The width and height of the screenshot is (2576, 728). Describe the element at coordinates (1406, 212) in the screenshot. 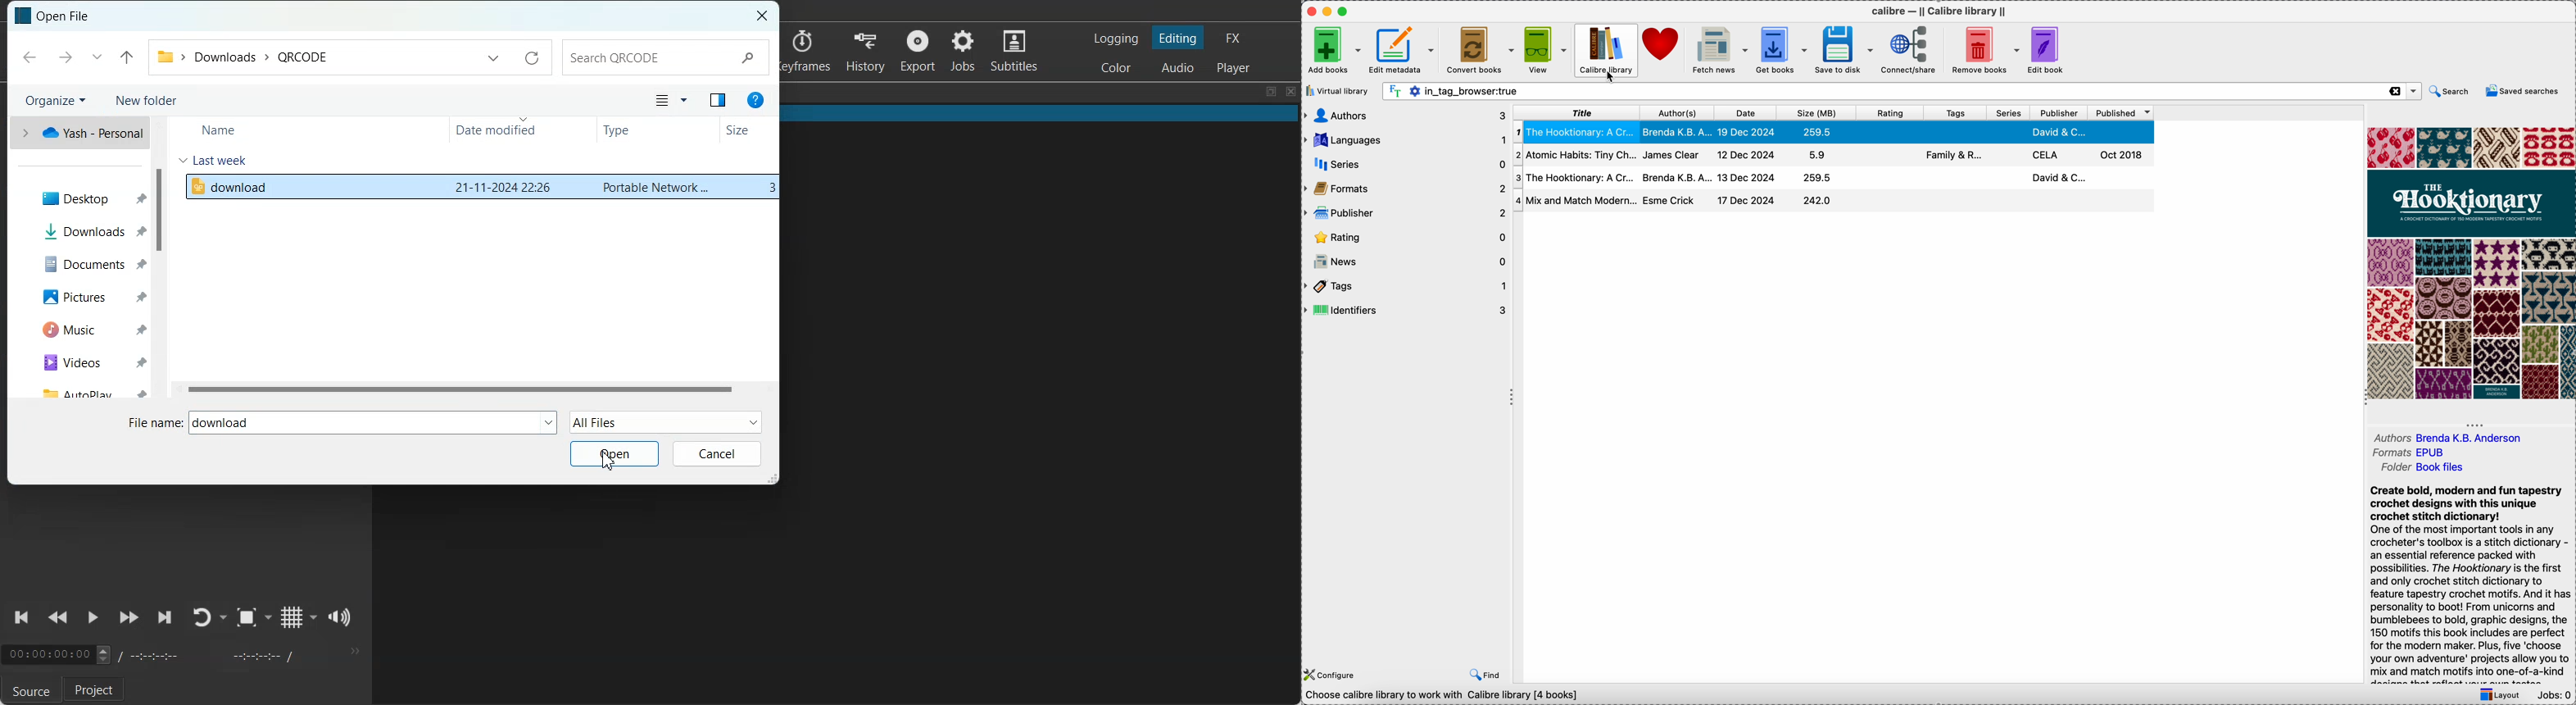

I see `publisher` at that location.